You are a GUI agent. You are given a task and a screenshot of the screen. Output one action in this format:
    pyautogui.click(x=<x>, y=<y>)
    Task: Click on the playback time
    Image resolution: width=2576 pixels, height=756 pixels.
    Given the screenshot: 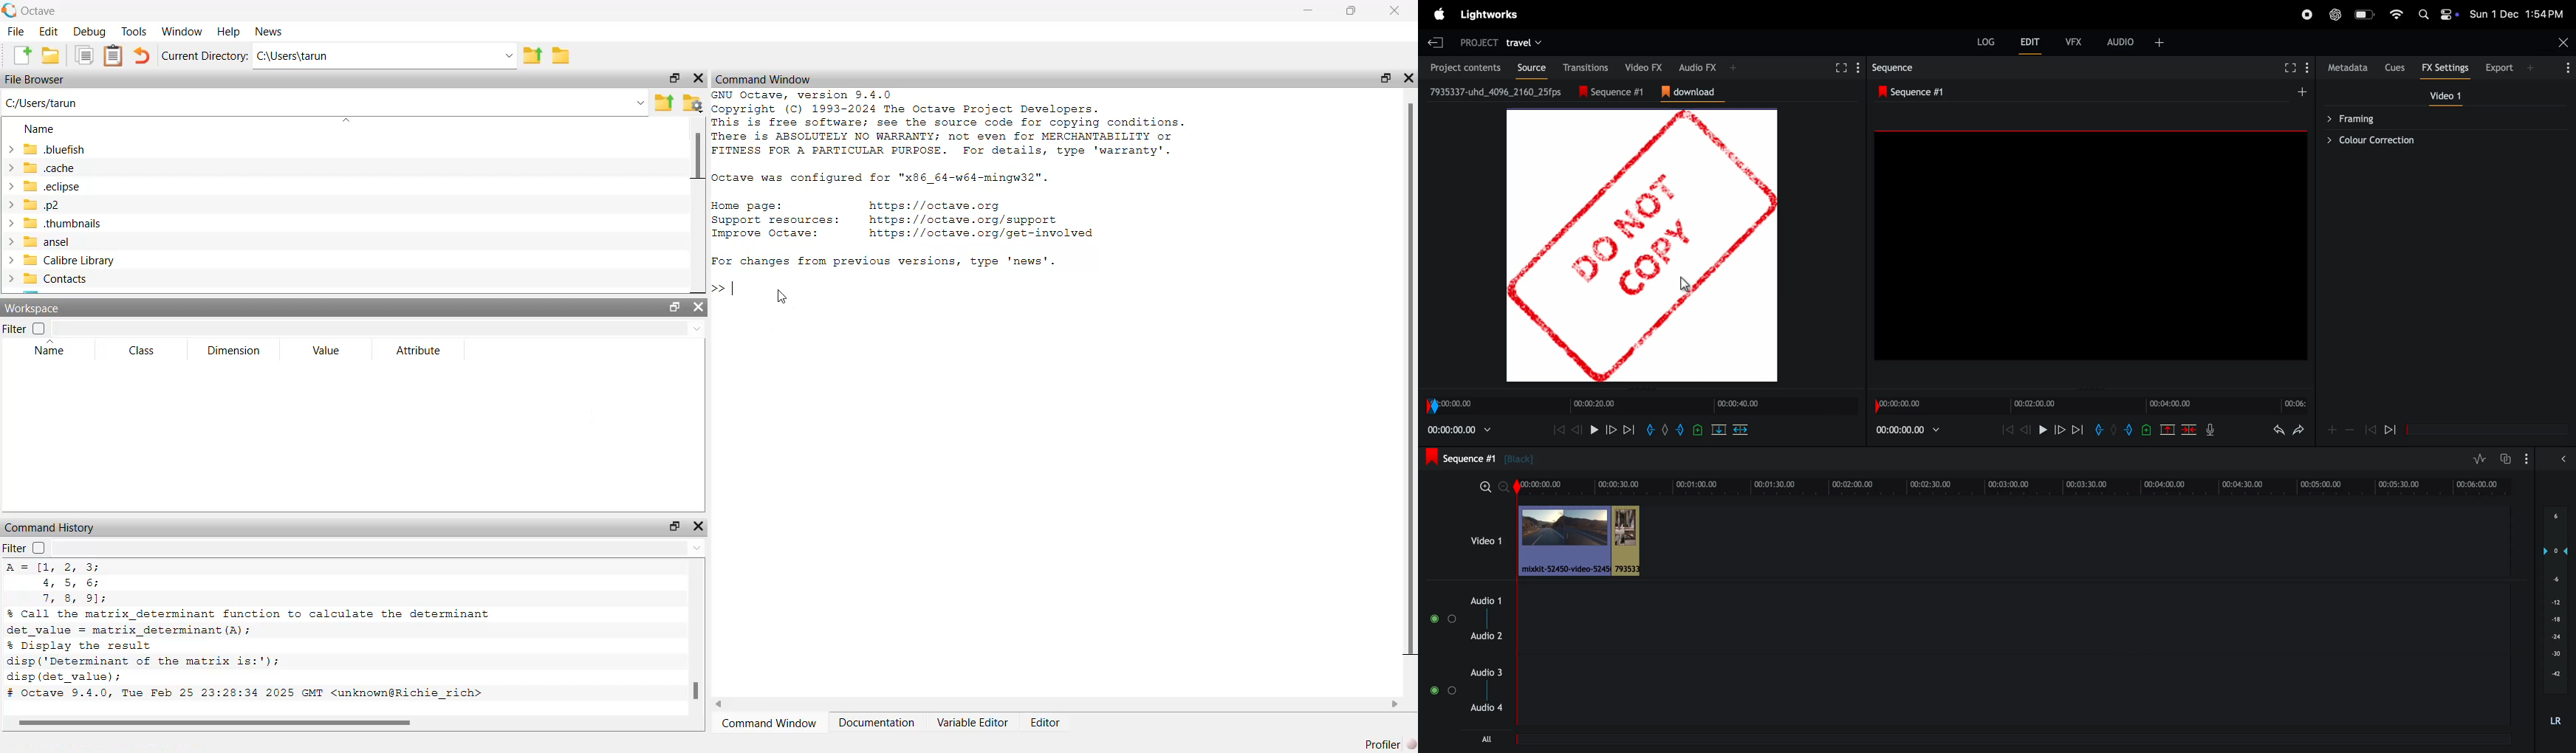 What is the action you would take?
    pyautogui.click(x=1907, y=430)
    